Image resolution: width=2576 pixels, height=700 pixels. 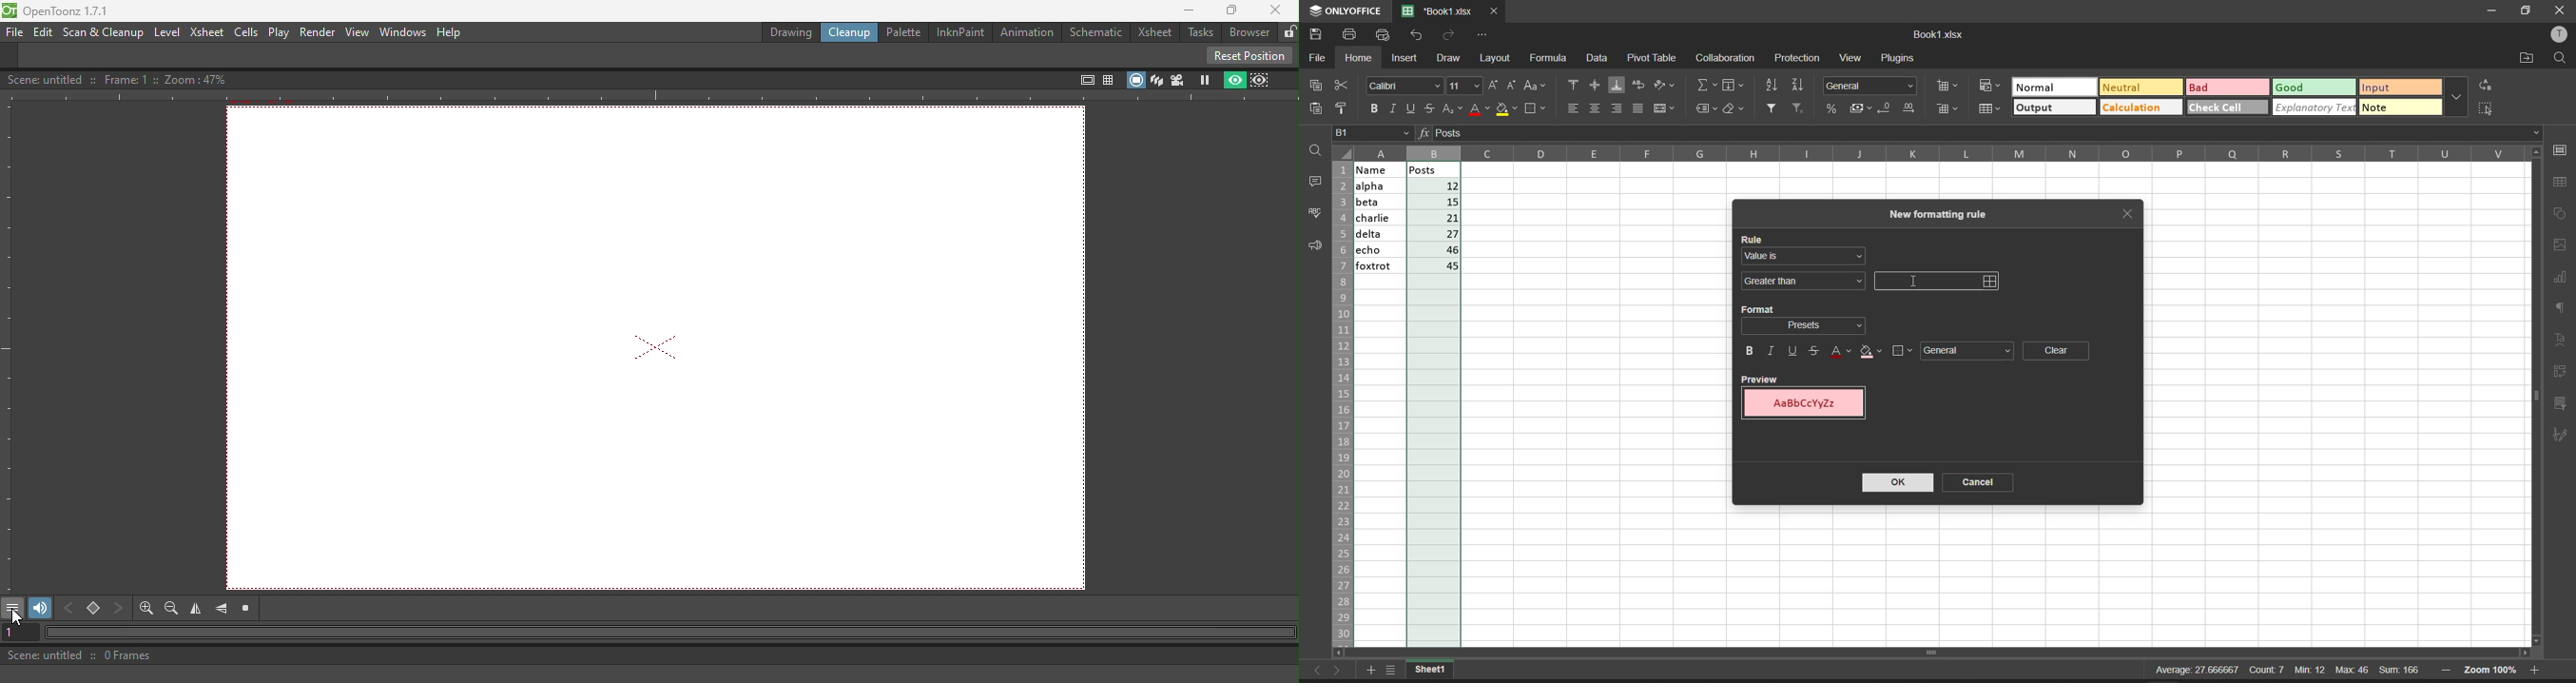 What do you see at coordinates (1668, 84) in the screenshot?
I see `orientation` at bounding box center [1668, 84].